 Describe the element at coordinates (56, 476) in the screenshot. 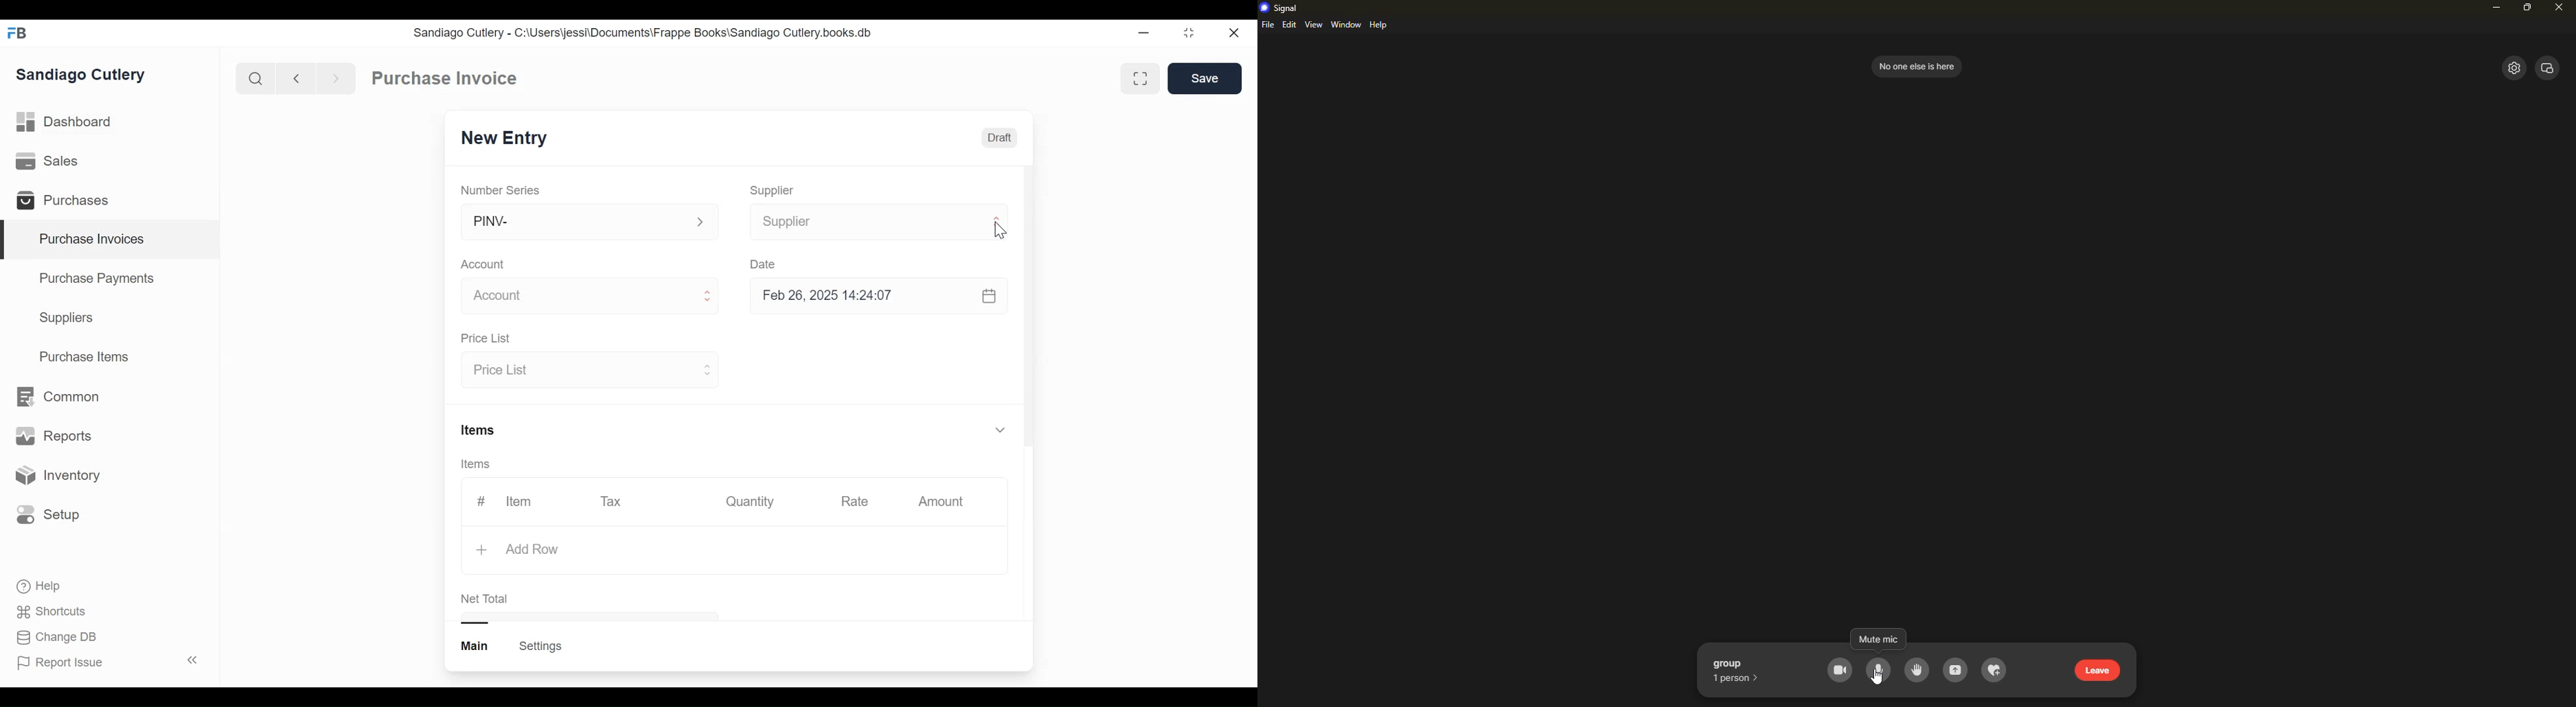

I see `Inventory` at that location.